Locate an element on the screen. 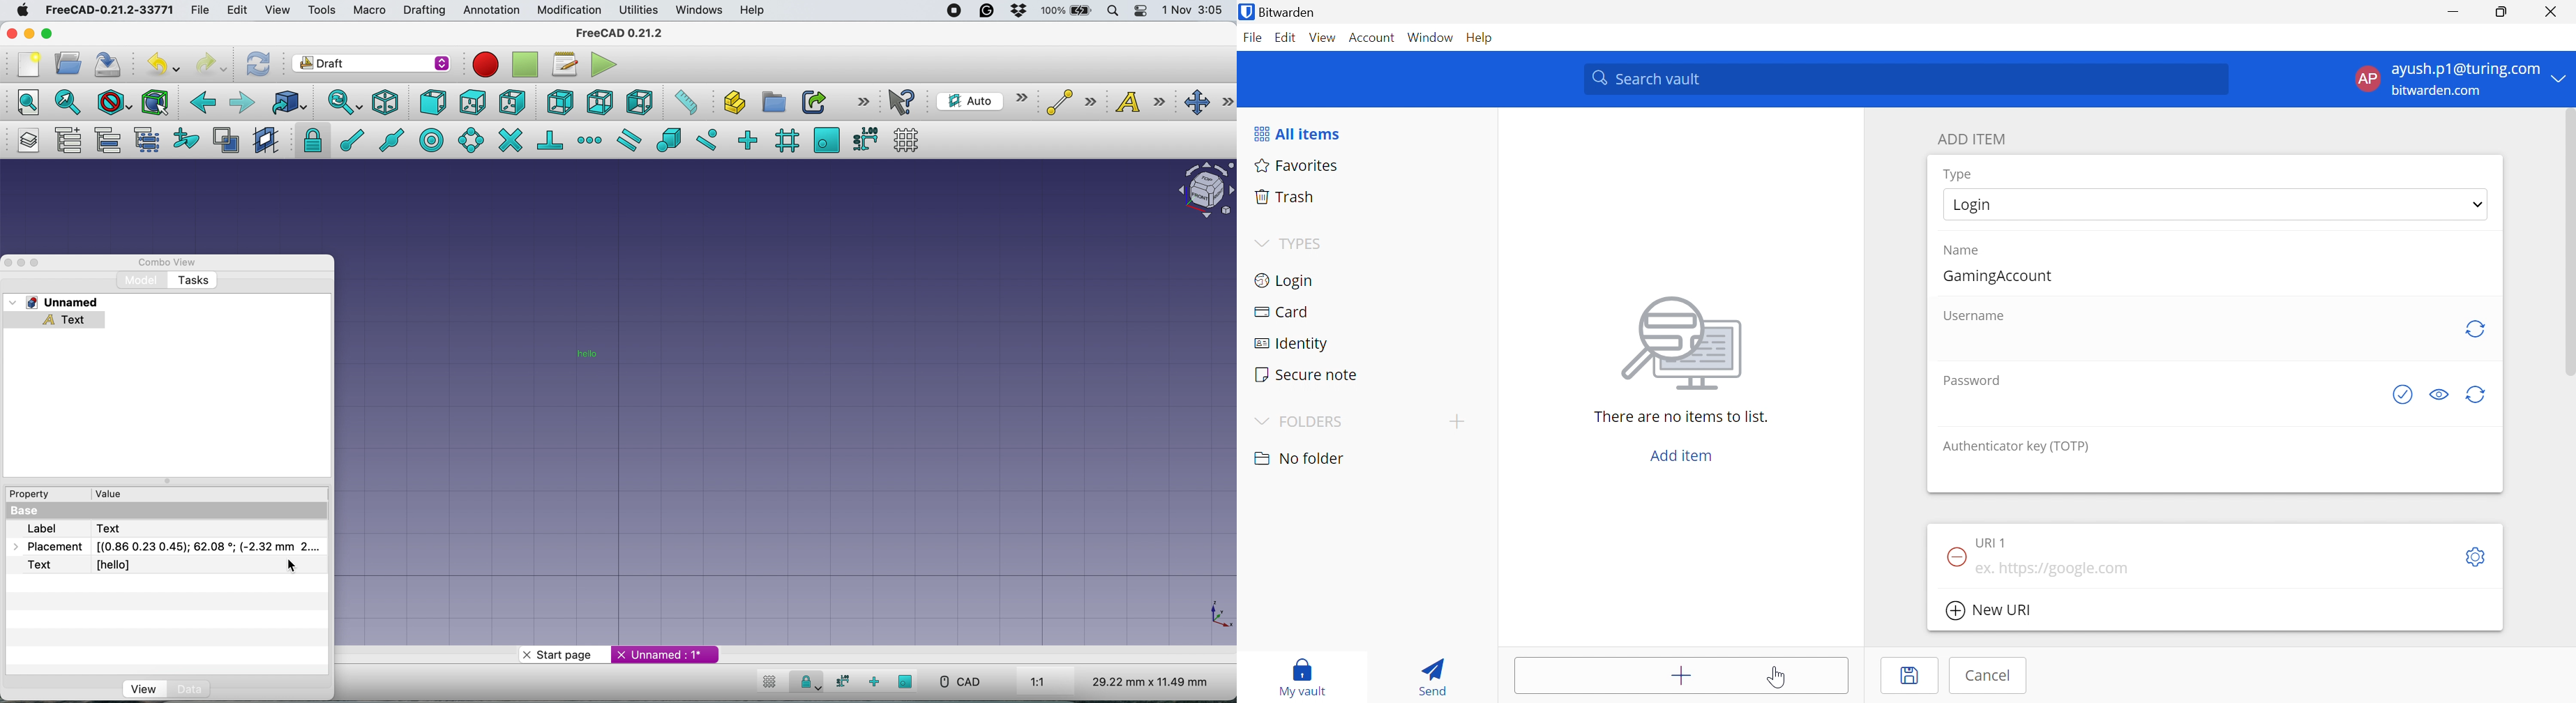 Image resolution: width=2576 pixels, height=728 pixels. unnamed is located at coordinates (56, 302).